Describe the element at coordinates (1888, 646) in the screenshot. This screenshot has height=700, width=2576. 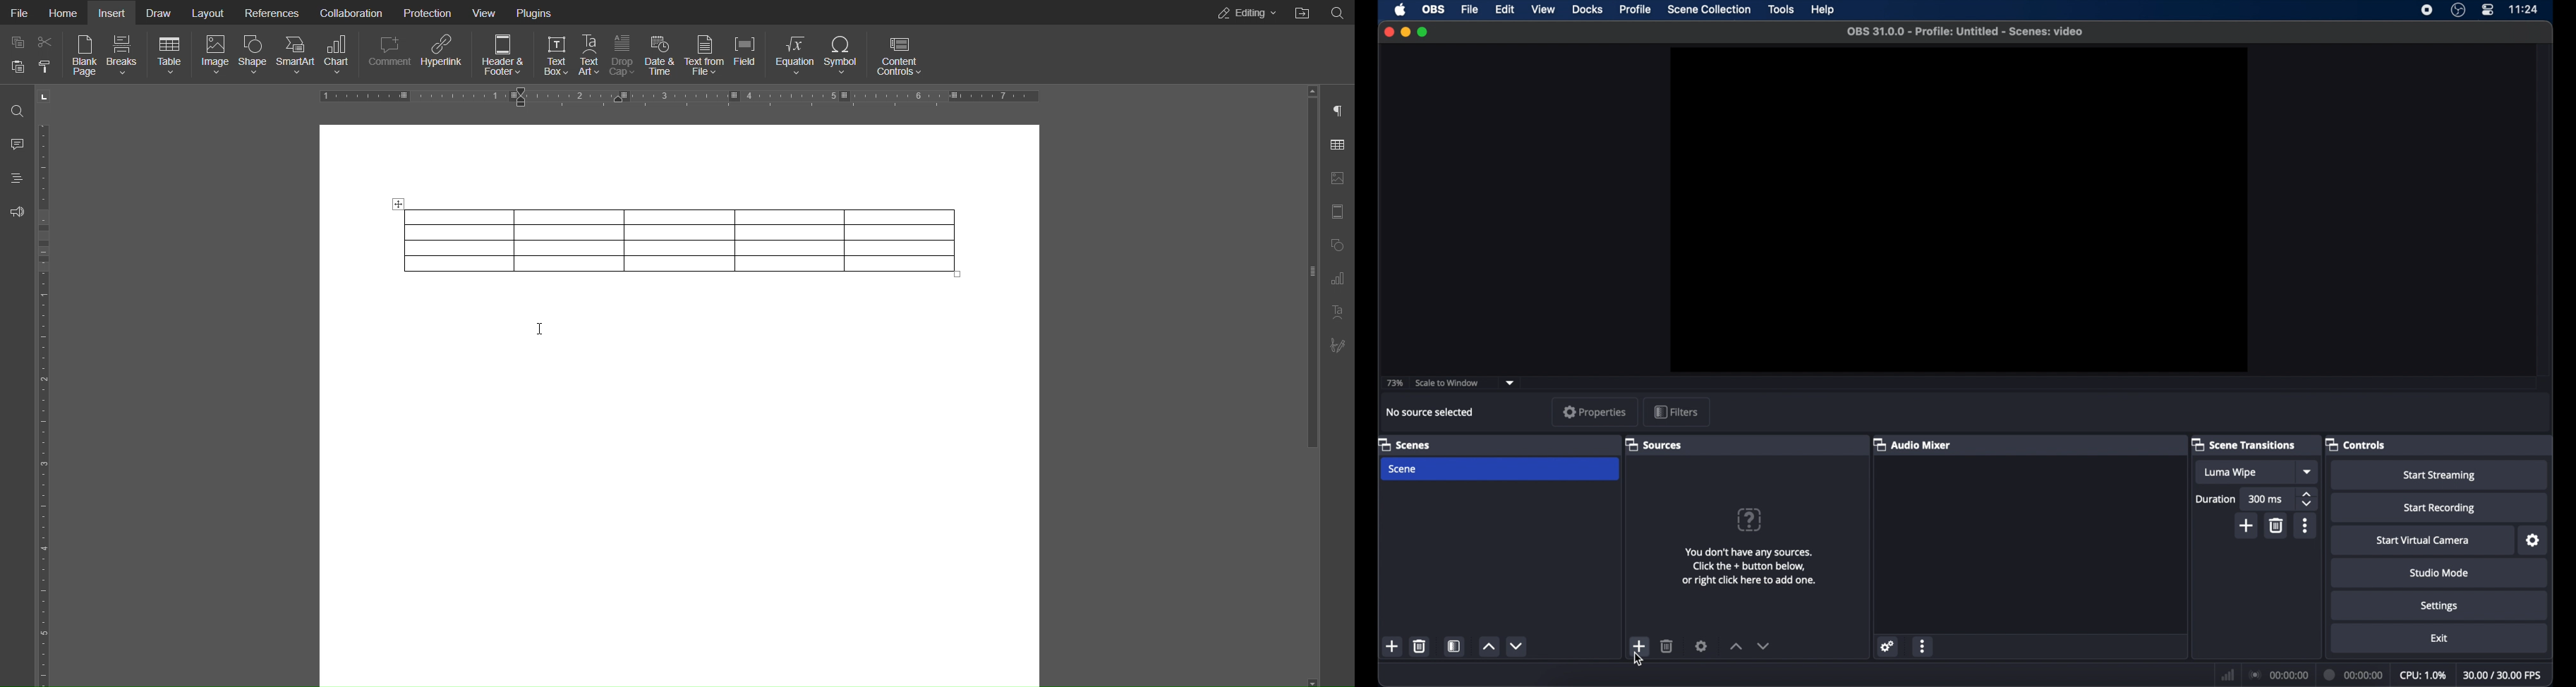
I see `settings` at that location.